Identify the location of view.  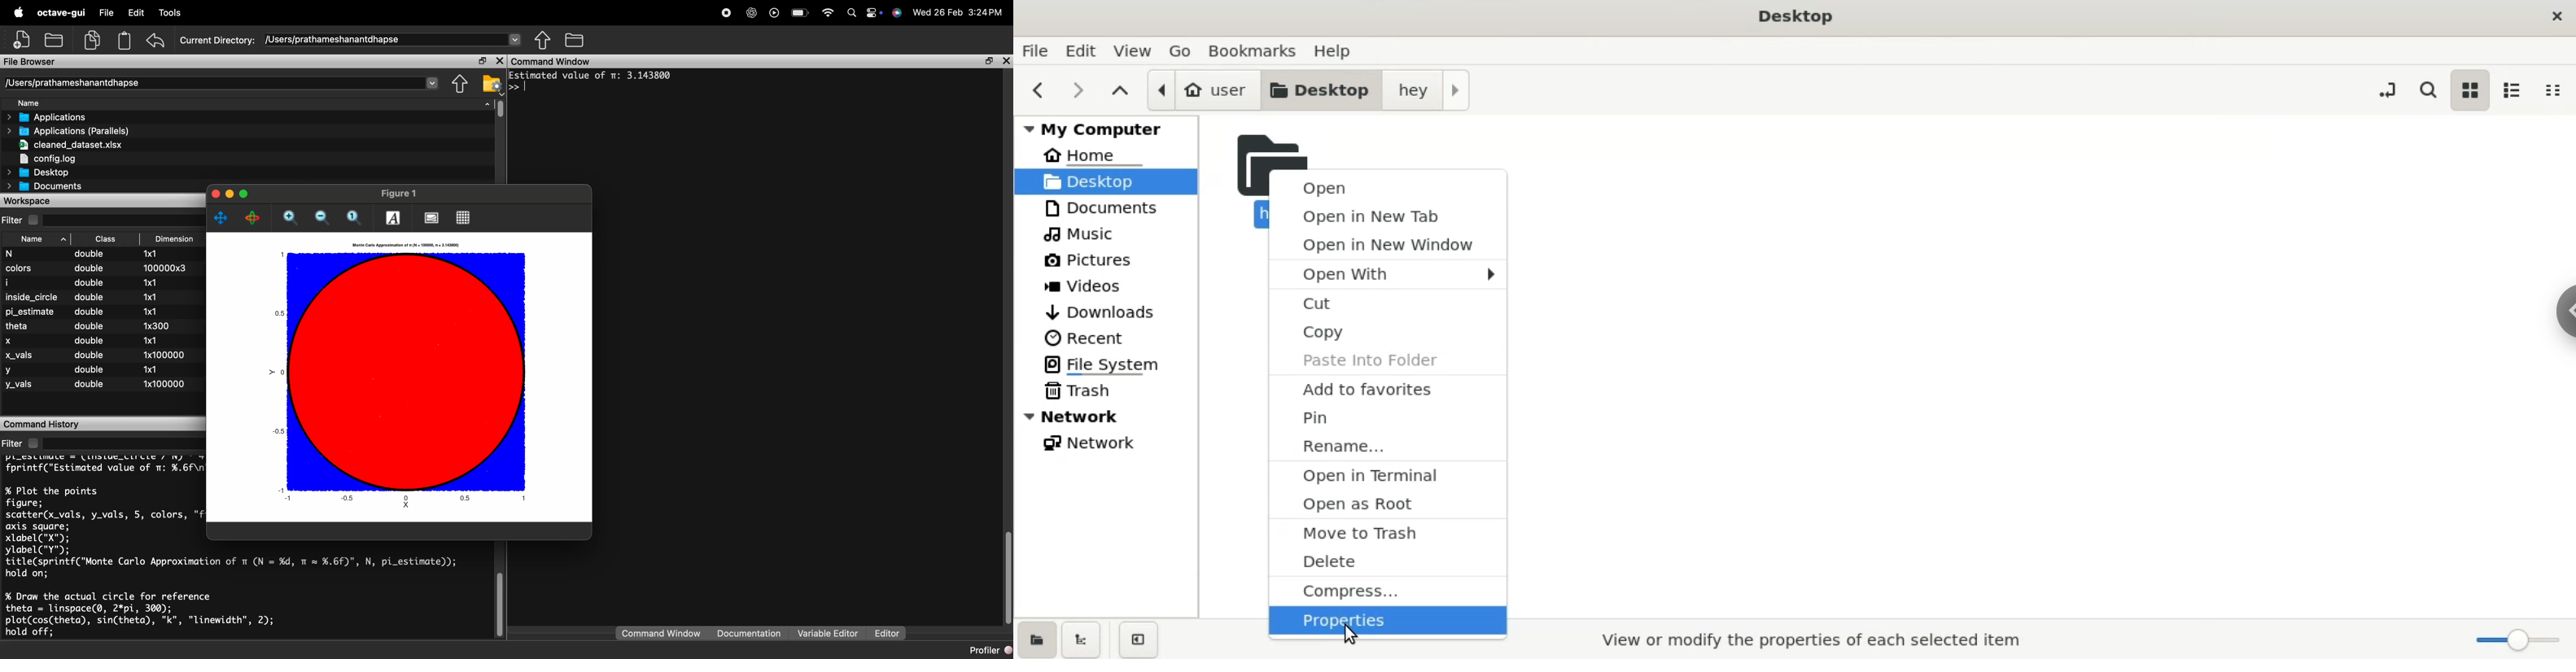
(1138, 51).